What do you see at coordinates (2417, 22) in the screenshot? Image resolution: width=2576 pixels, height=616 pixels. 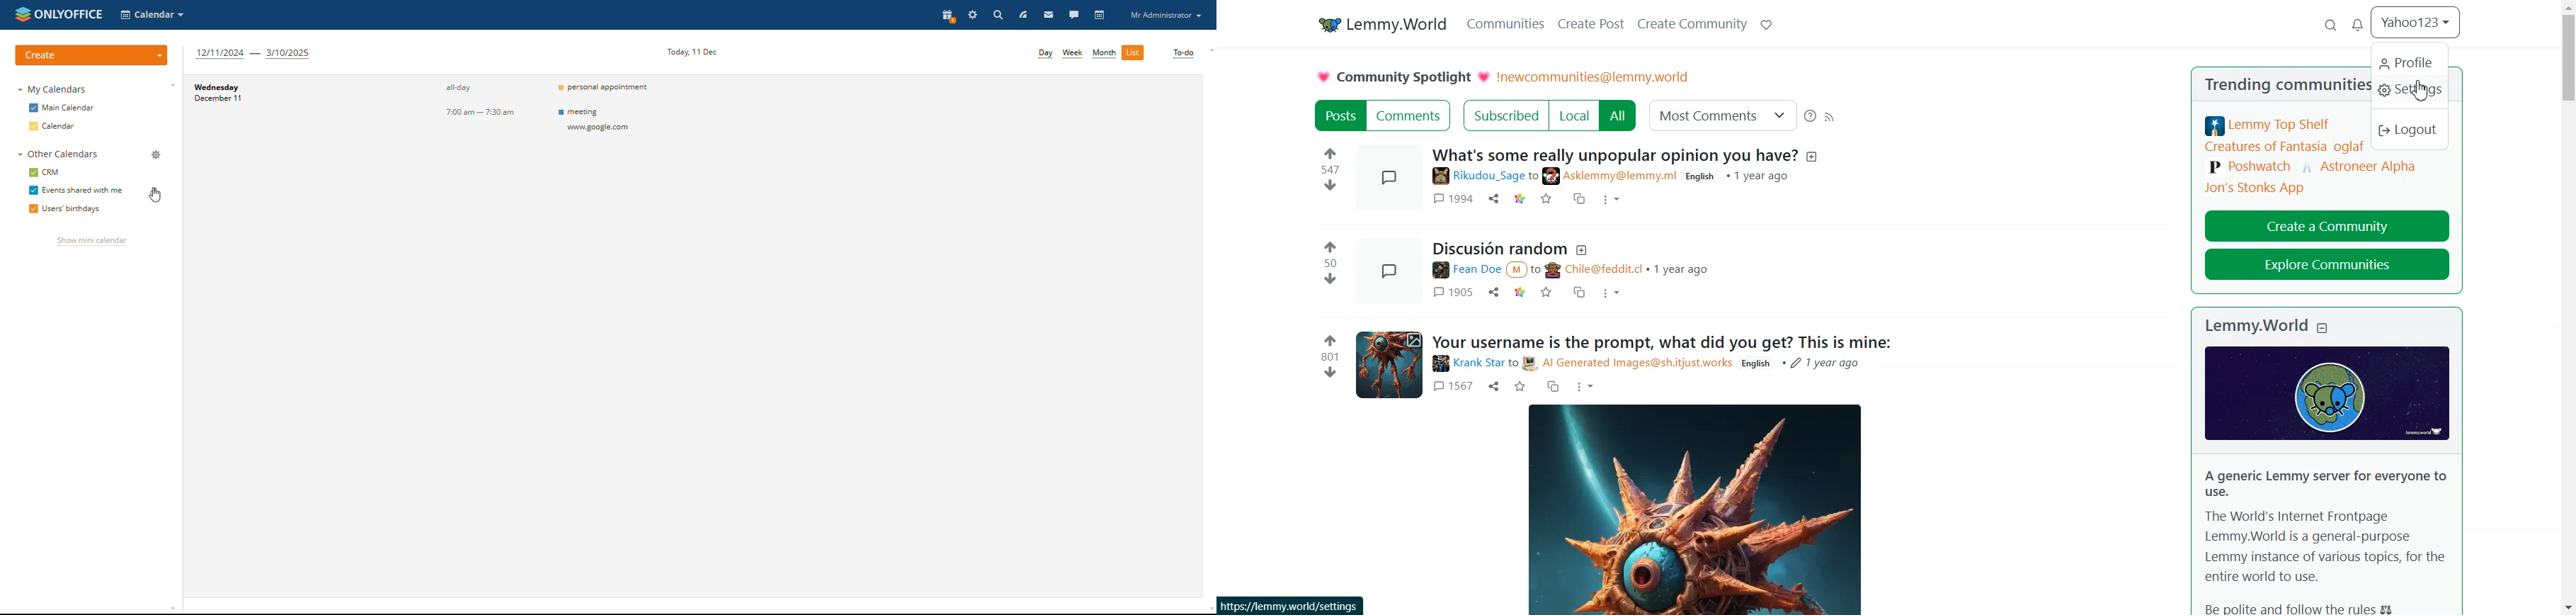 I see `yahoo123` at bounding box center [2417, 22].